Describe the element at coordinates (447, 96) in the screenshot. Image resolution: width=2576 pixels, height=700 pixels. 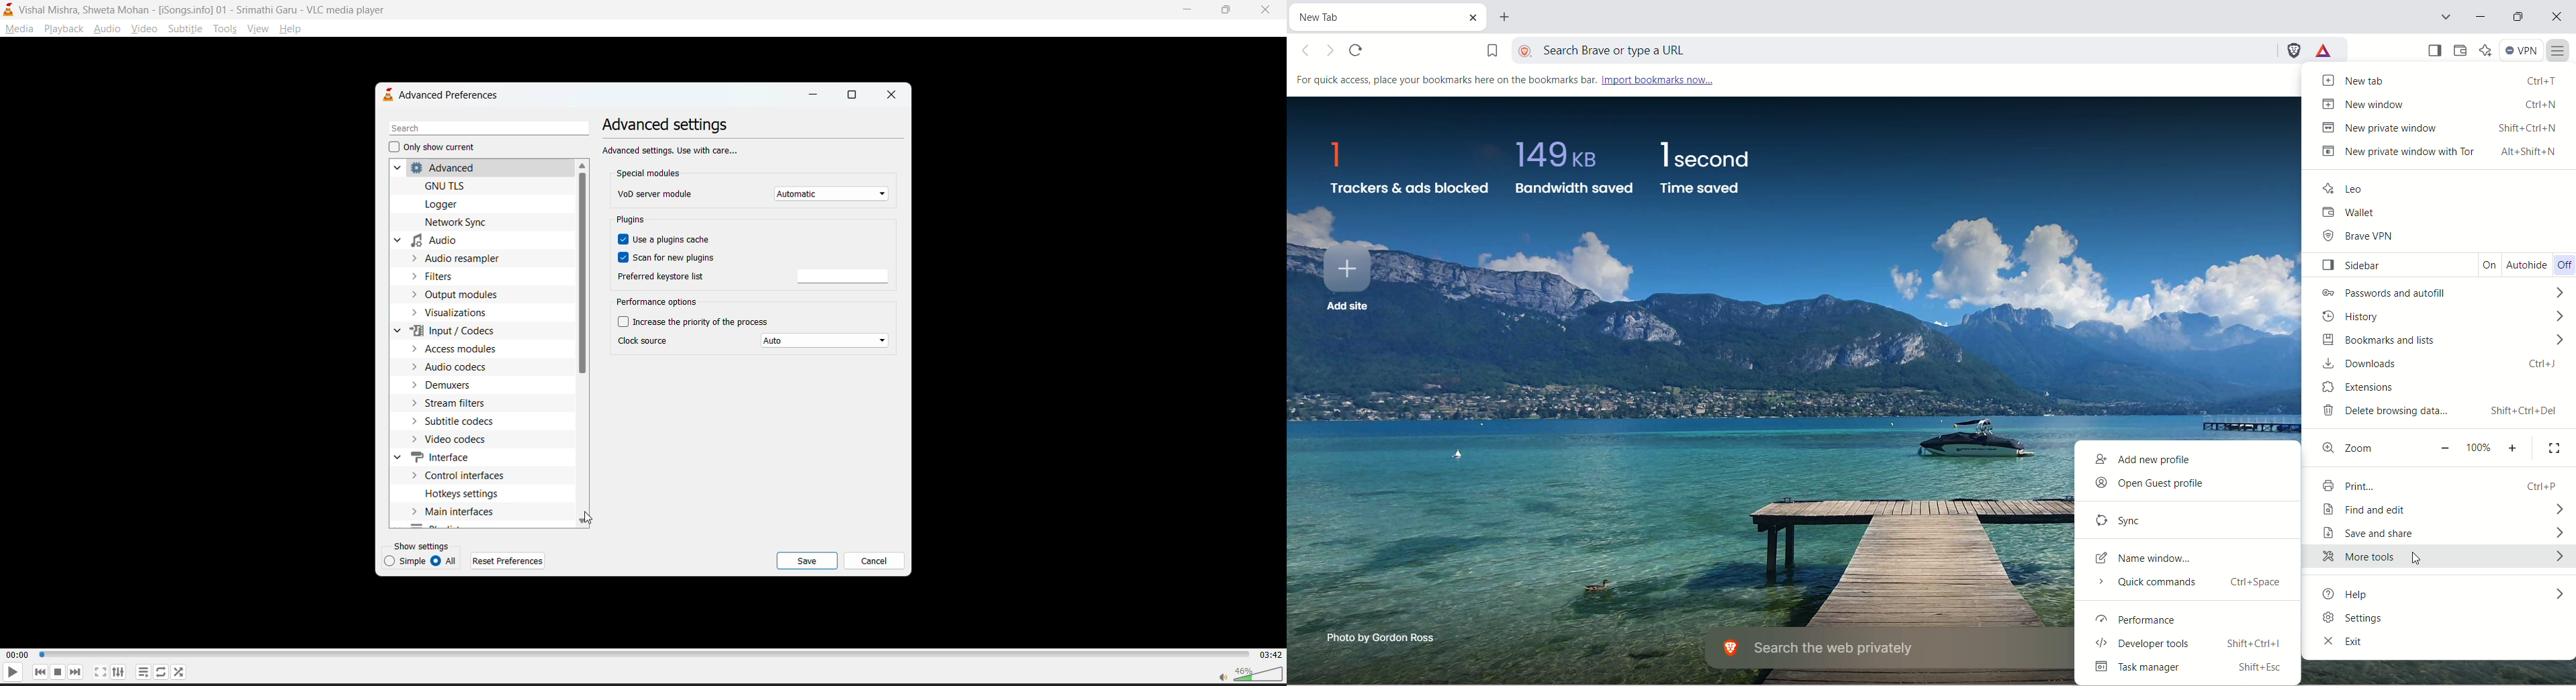
I see `advanced preferences` at that location.